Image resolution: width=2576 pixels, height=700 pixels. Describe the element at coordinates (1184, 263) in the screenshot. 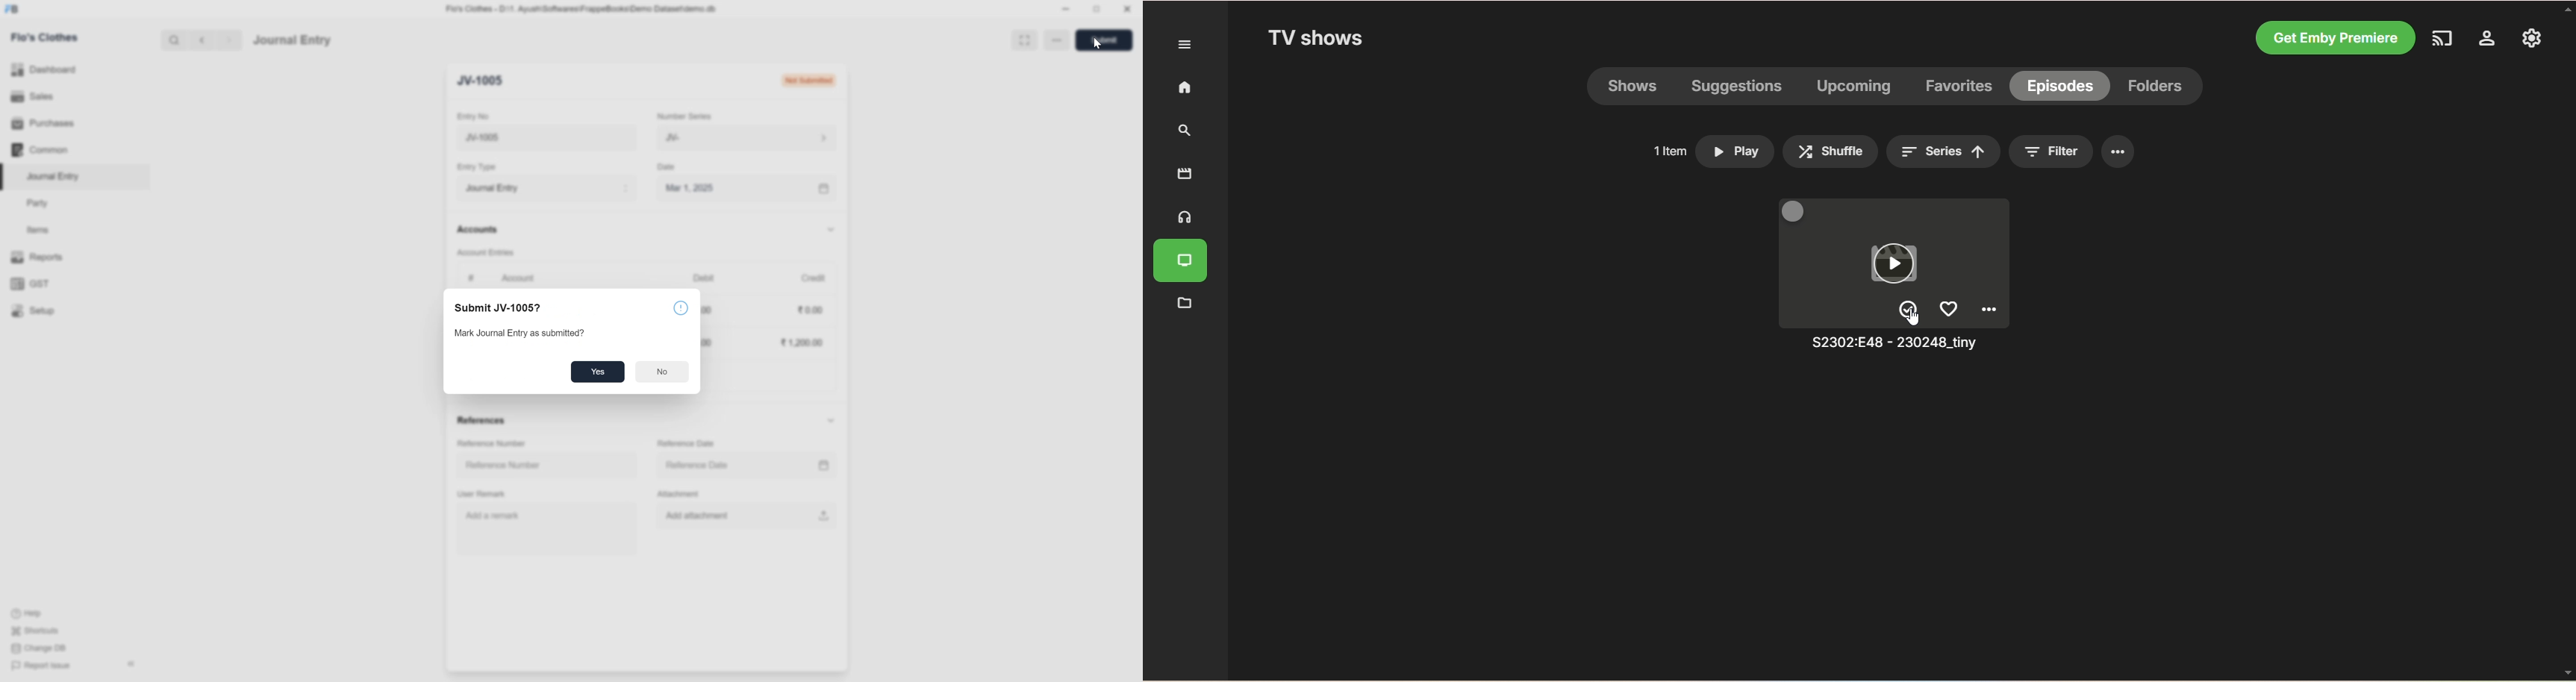

I see `TV shows` at that location.